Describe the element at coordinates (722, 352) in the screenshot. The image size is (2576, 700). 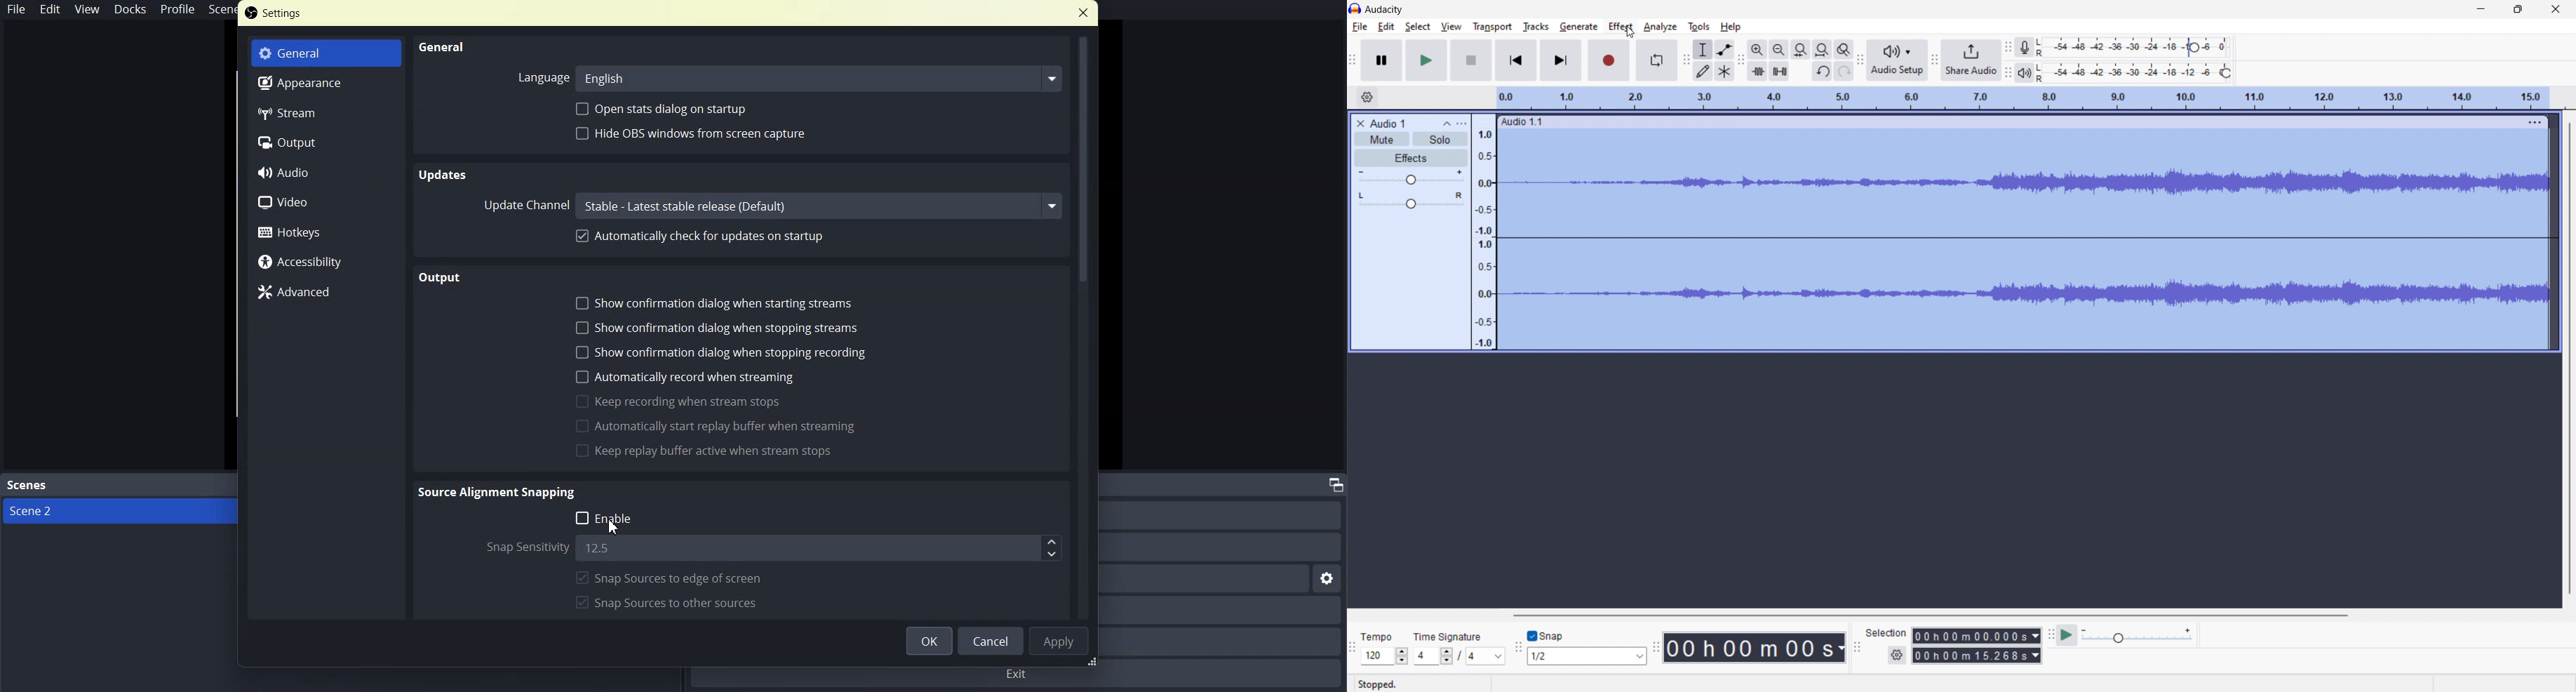
I see `Show confirmation dialogue when stopping recording` at that location.